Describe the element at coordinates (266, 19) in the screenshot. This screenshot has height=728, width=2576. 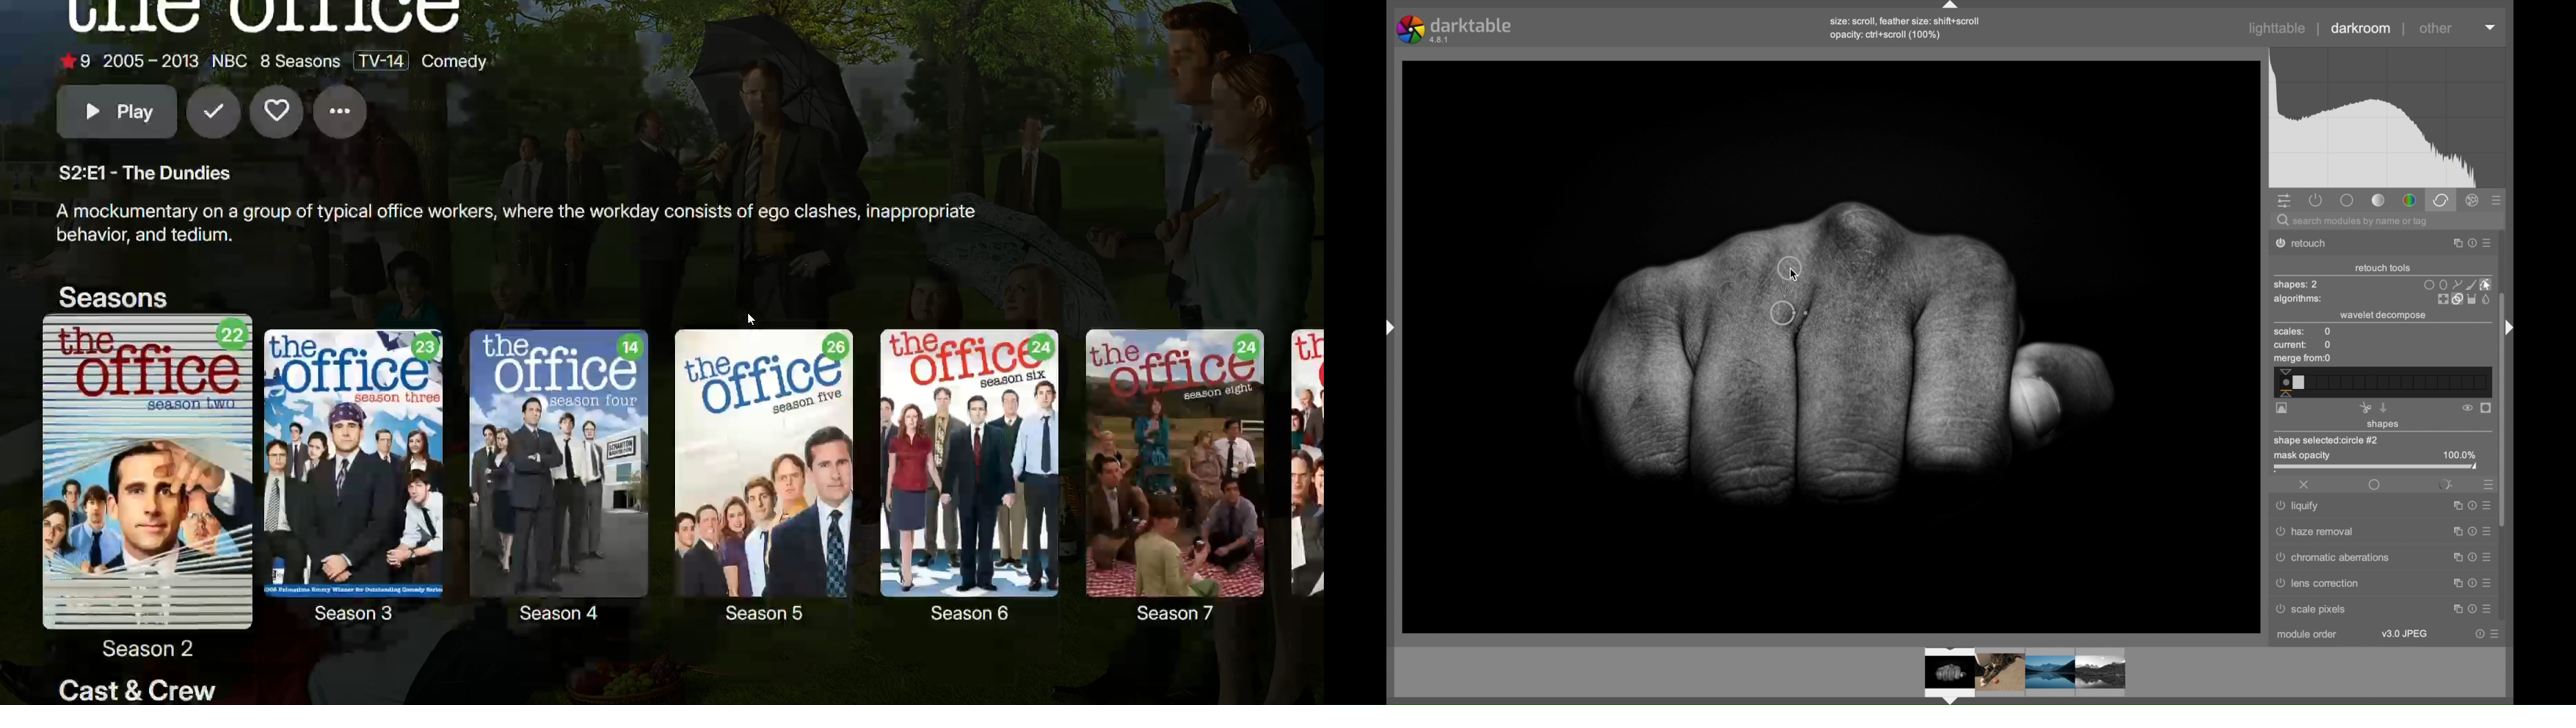
I see `The Office Logo` at that location.